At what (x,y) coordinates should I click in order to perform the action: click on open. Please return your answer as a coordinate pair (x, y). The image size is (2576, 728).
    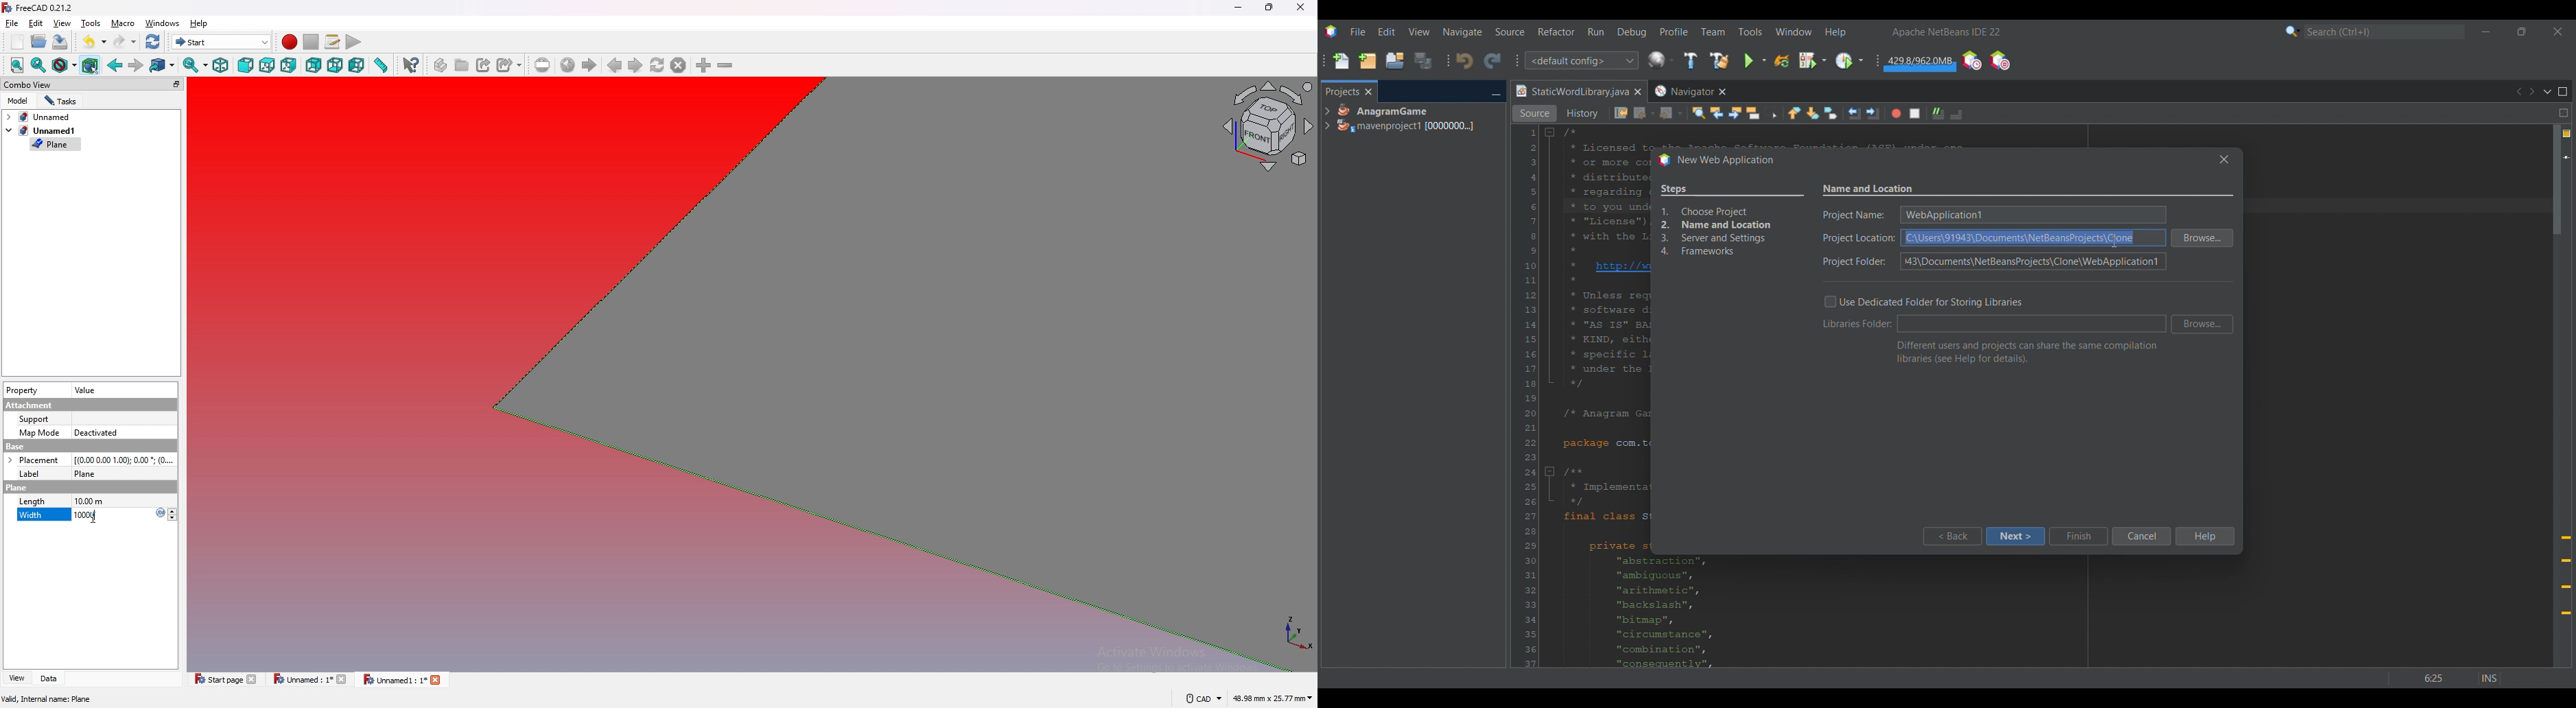
    Looking at the image, I should click on (39, 41).